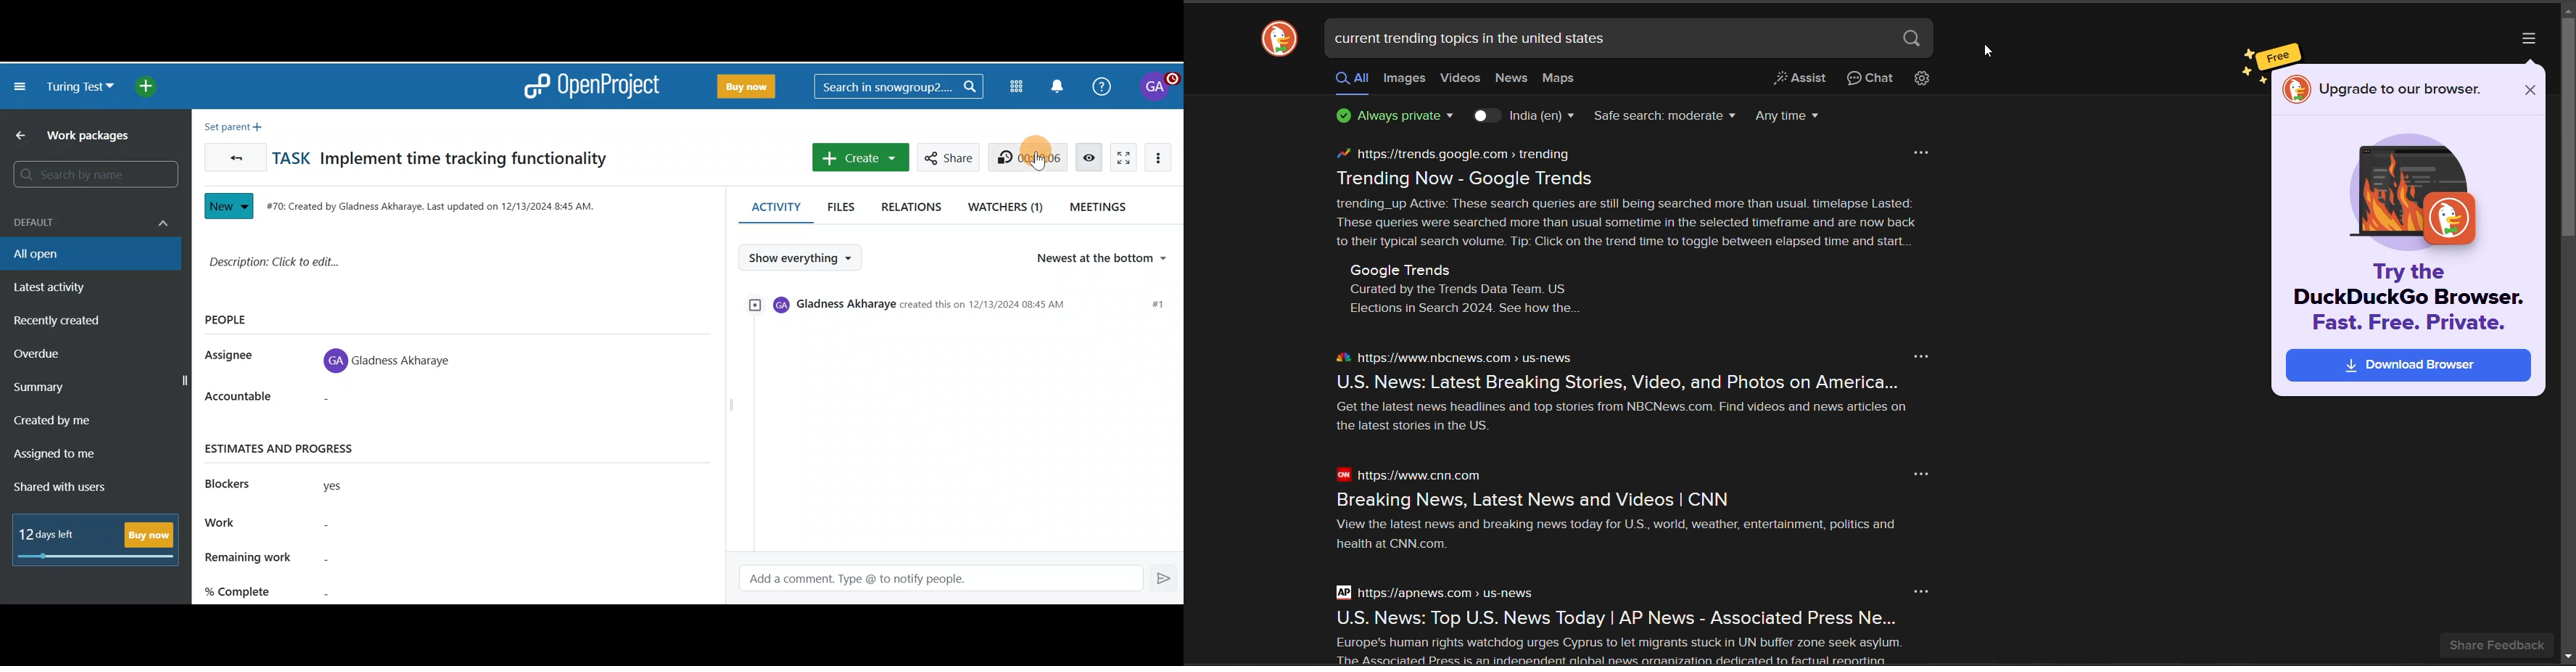  Describe the element at coordinates (235, 356) in the screenshot. I see `Assignee` at that location.